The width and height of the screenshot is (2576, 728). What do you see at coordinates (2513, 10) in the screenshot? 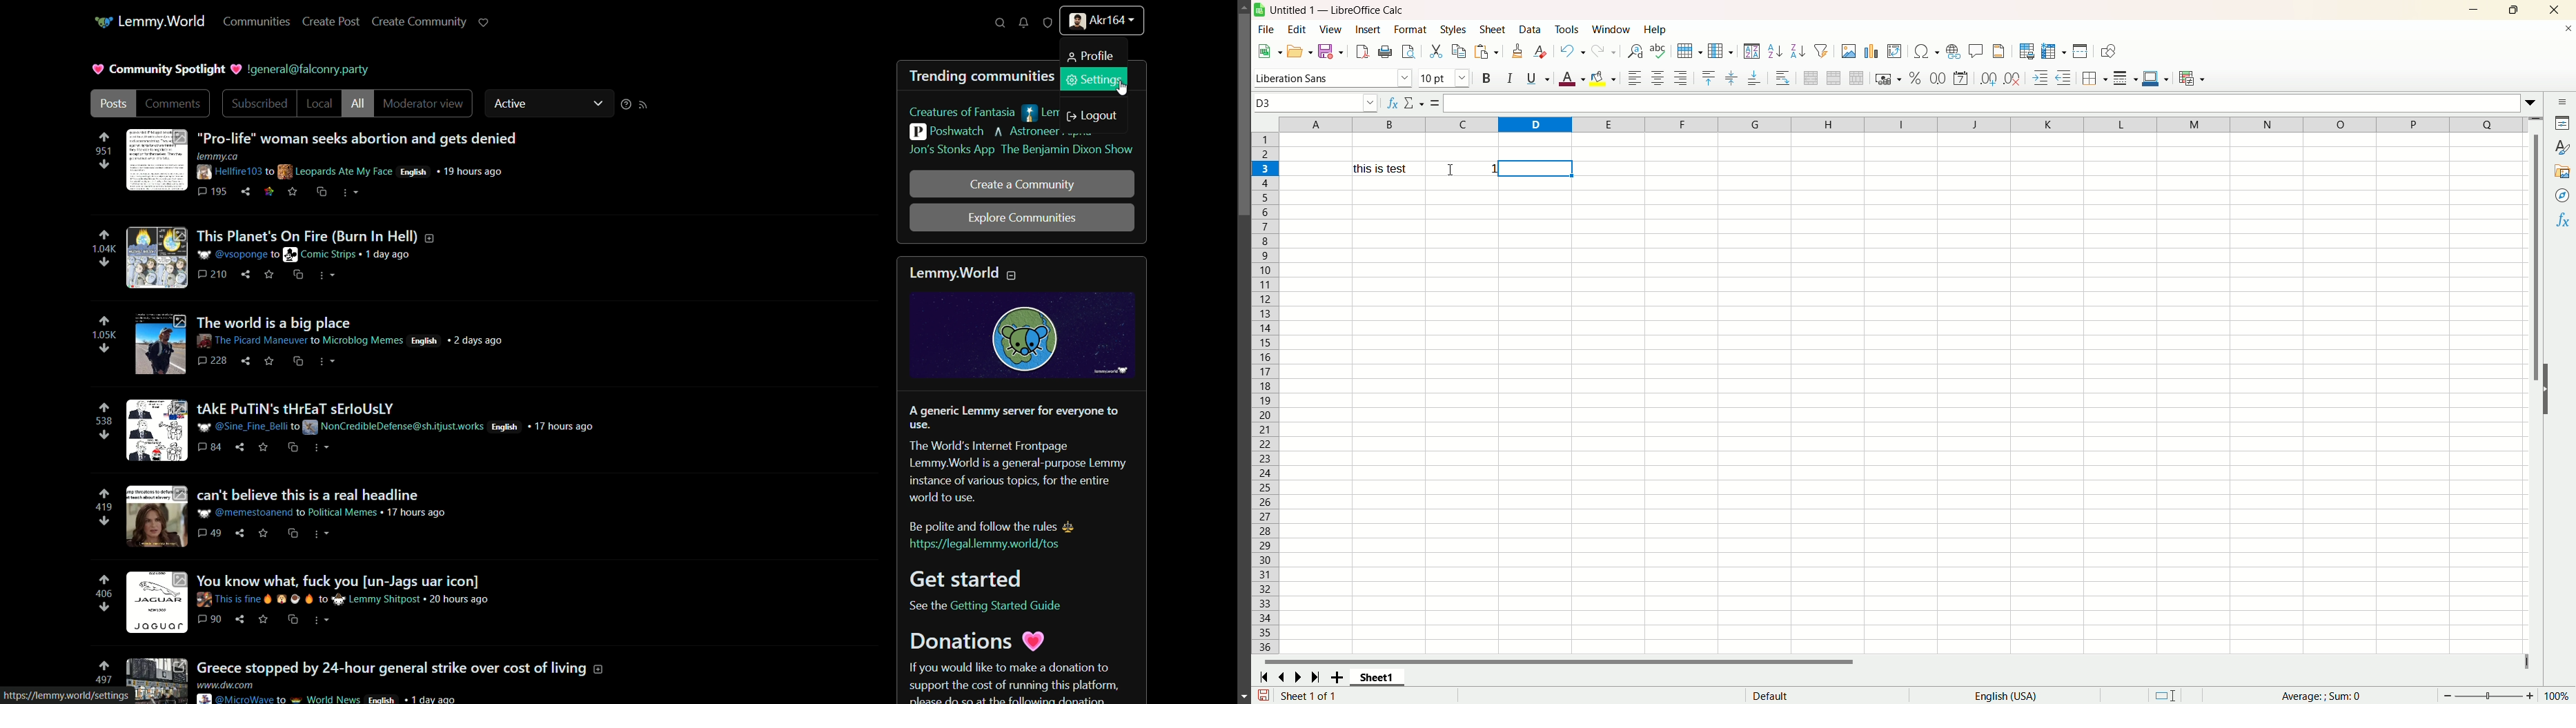
I see `Maximize` at bounding box center [2513, 10].